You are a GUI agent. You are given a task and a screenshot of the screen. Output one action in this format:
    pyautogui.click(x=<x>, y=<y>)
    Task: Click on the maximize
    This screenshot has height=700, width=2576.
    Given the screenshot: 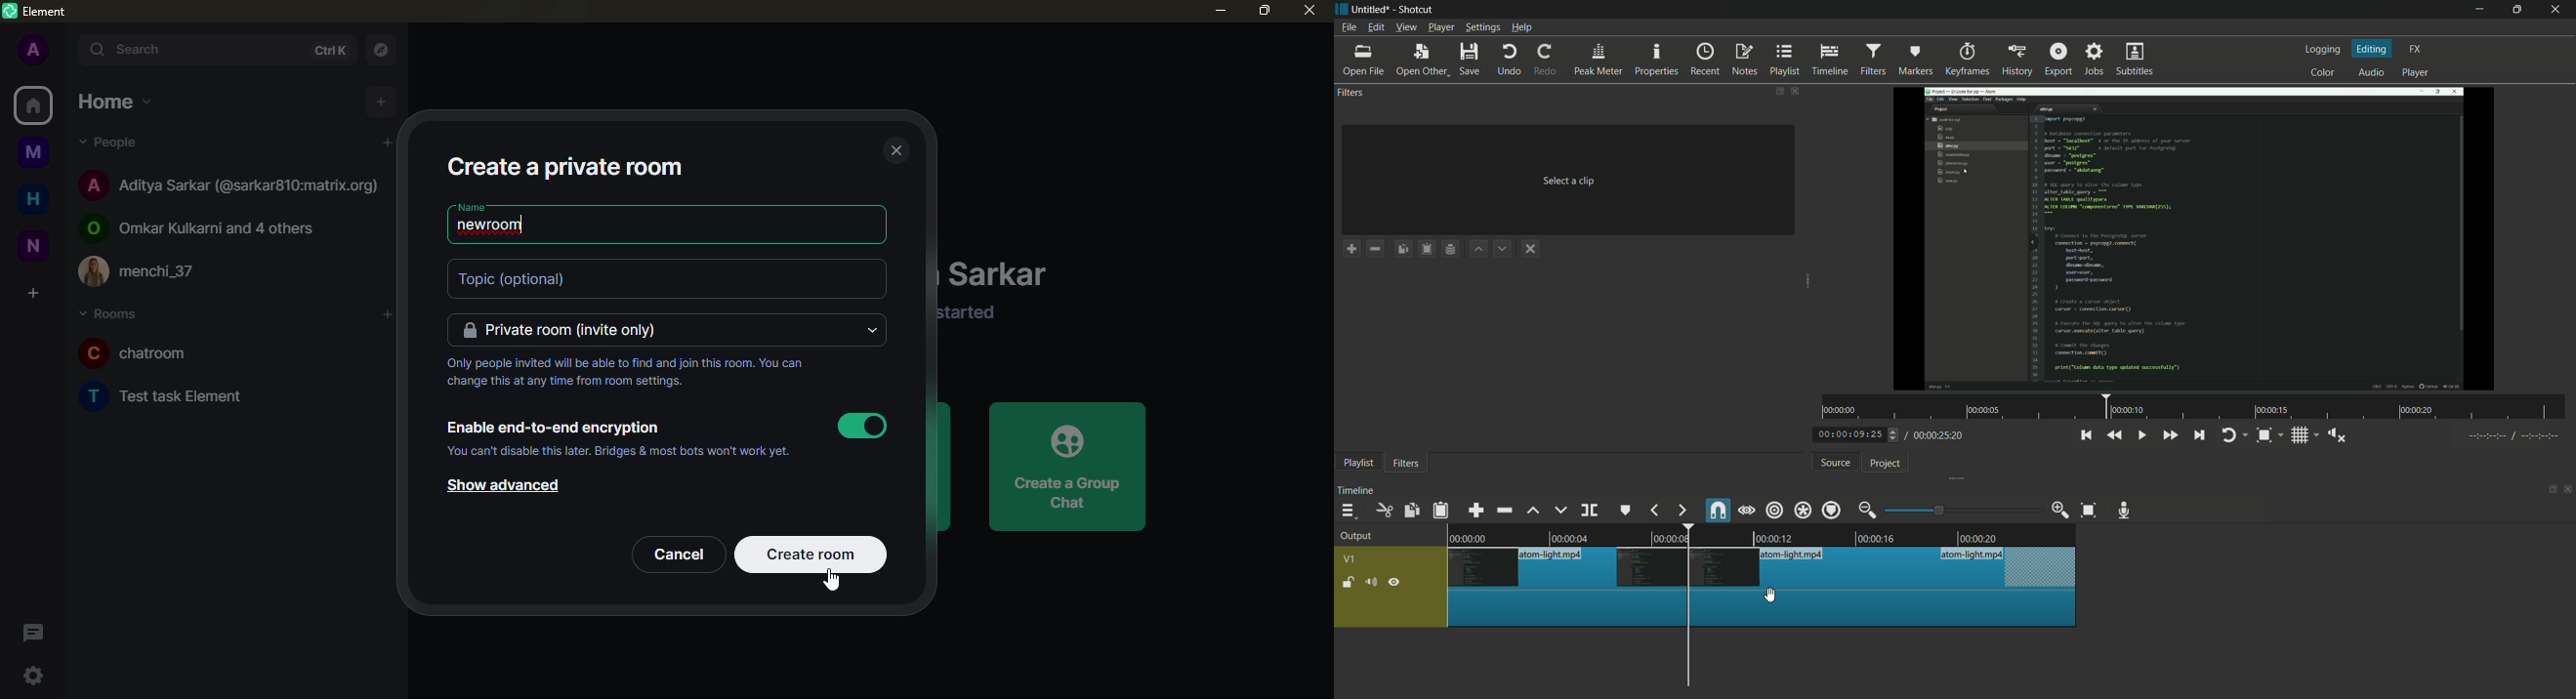 What is the action you would take?
    pyautogui.click(x=1264, y=12)
    